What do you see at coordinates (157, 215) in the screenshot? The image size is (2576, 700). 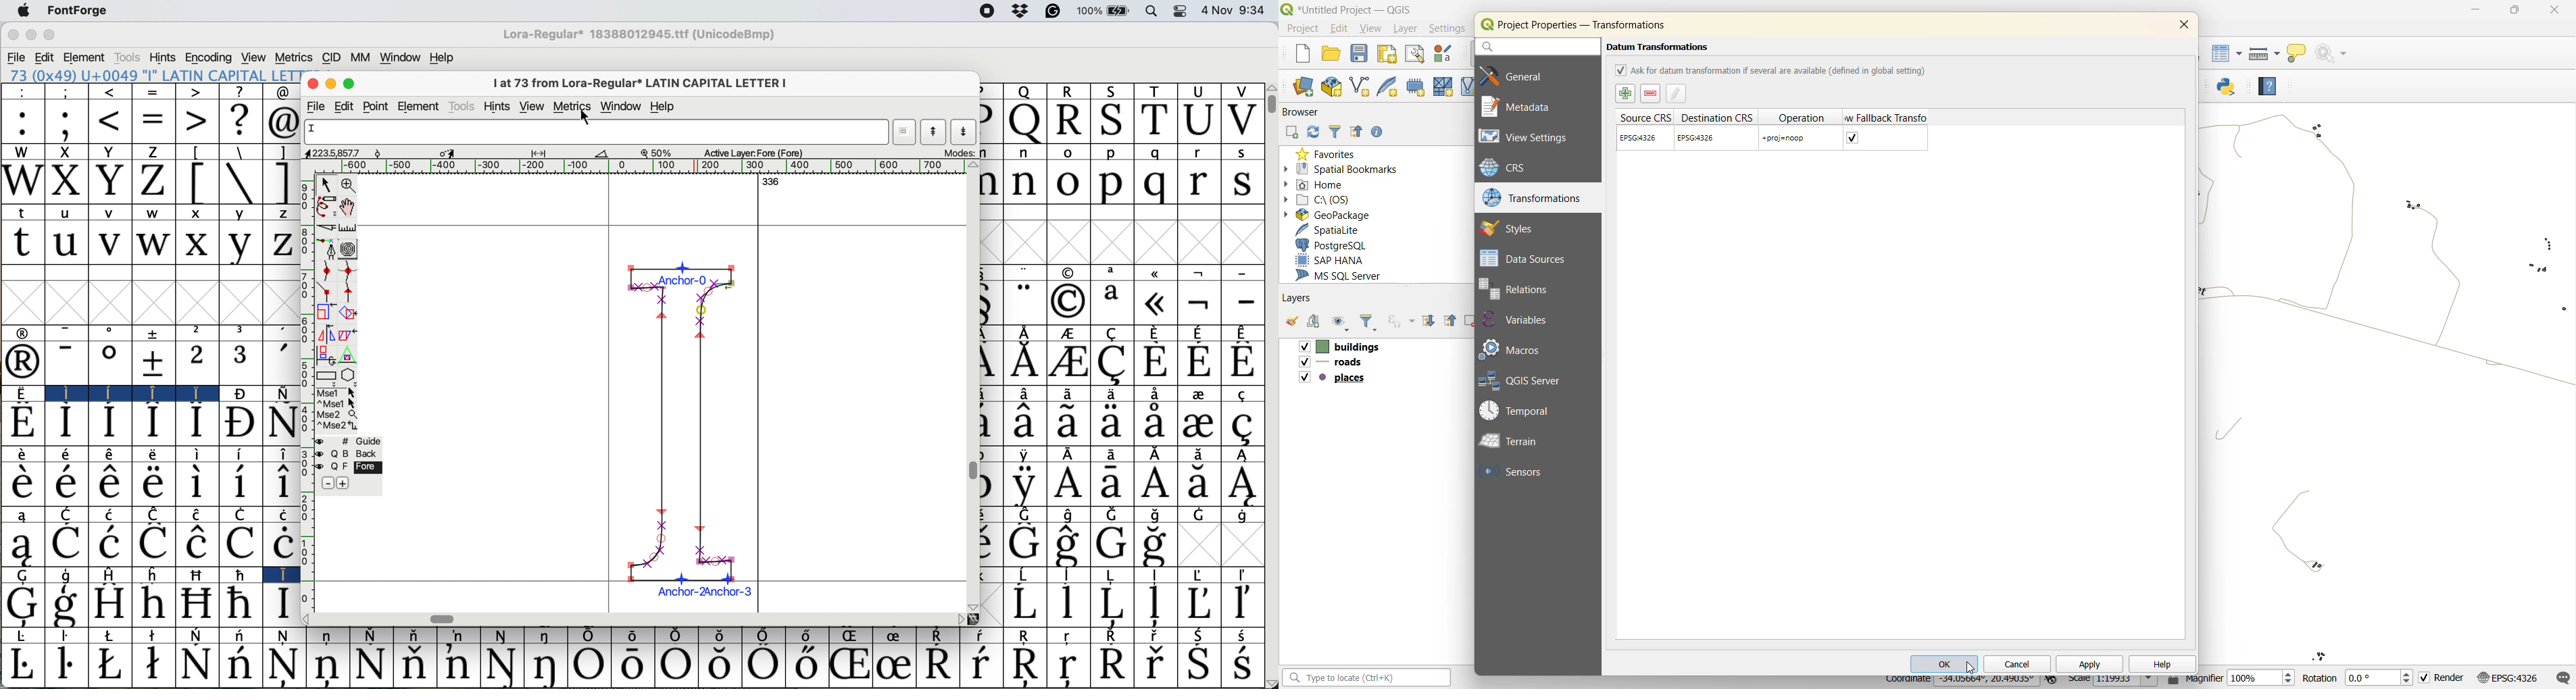 I see `w` at bounding box center [157, 215].